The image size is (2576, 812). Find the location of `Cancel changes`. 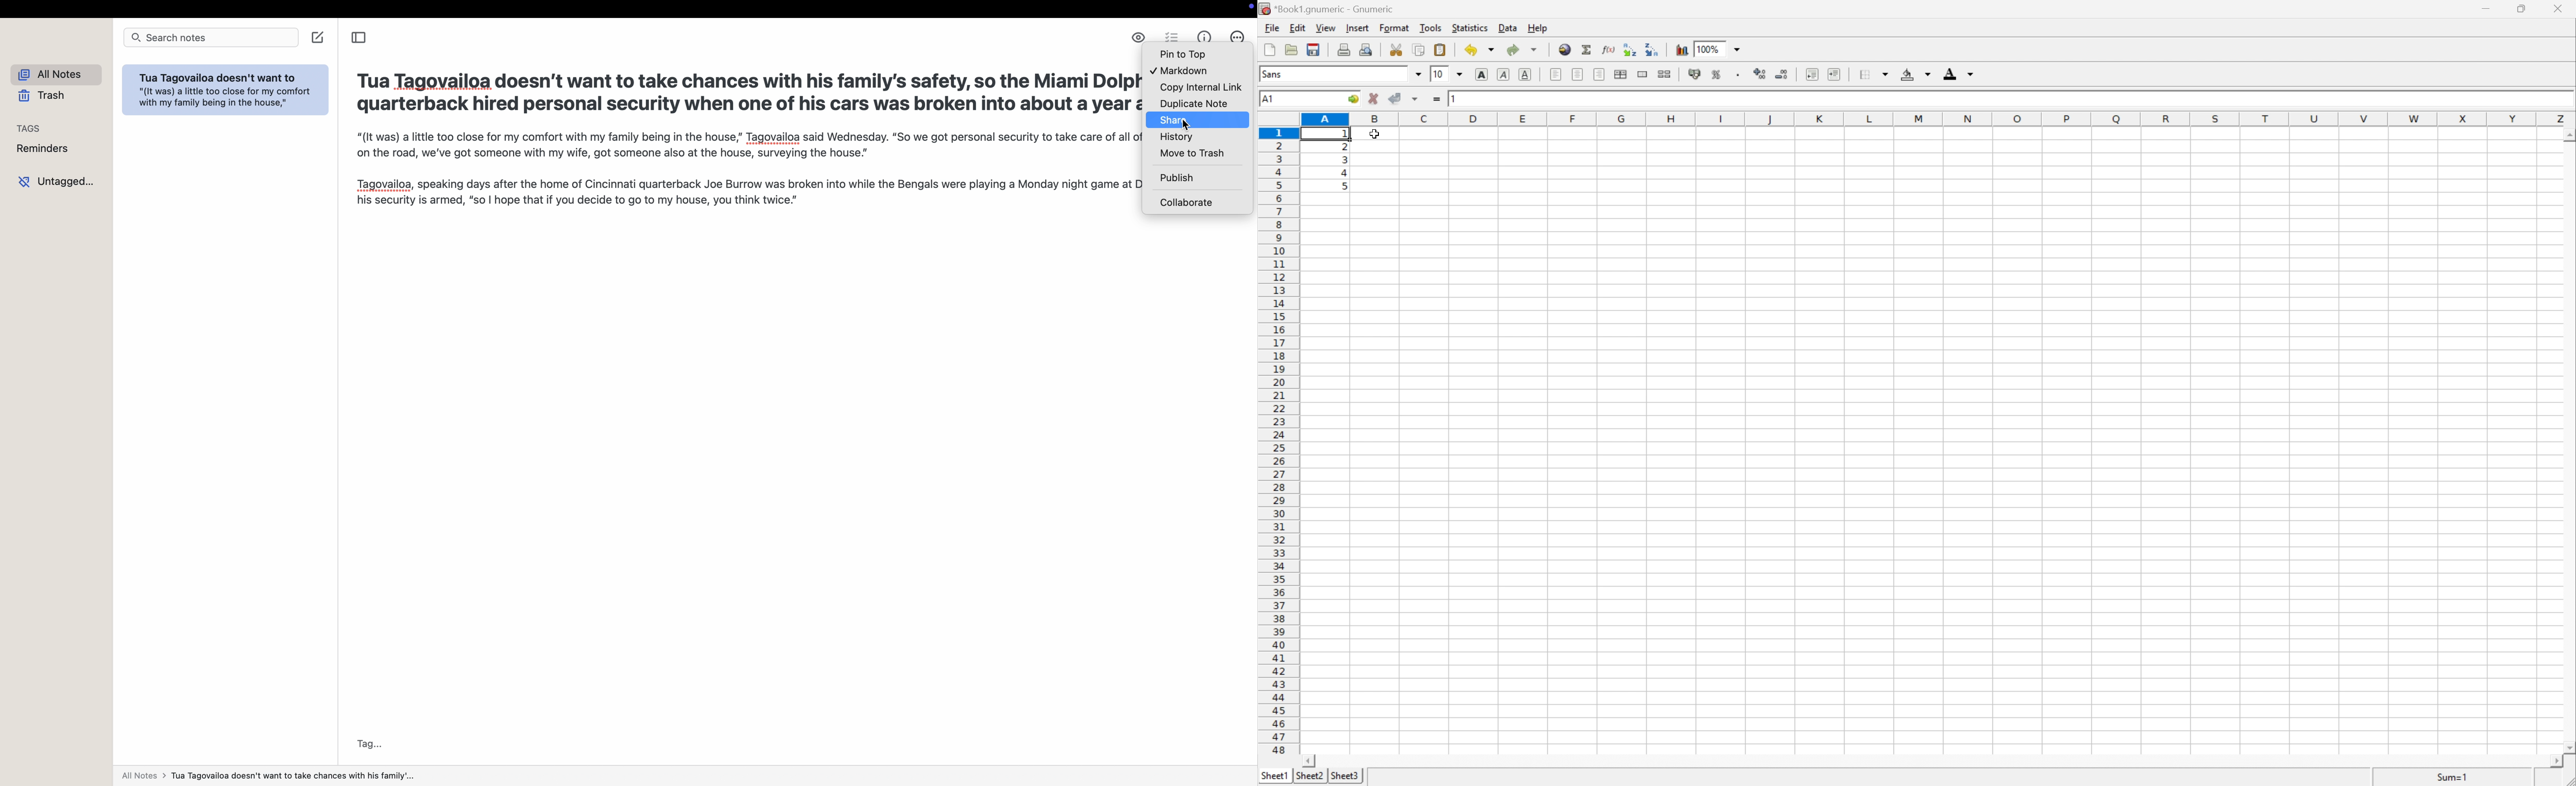

Cancel changes is located at coordinates (1371, 98).